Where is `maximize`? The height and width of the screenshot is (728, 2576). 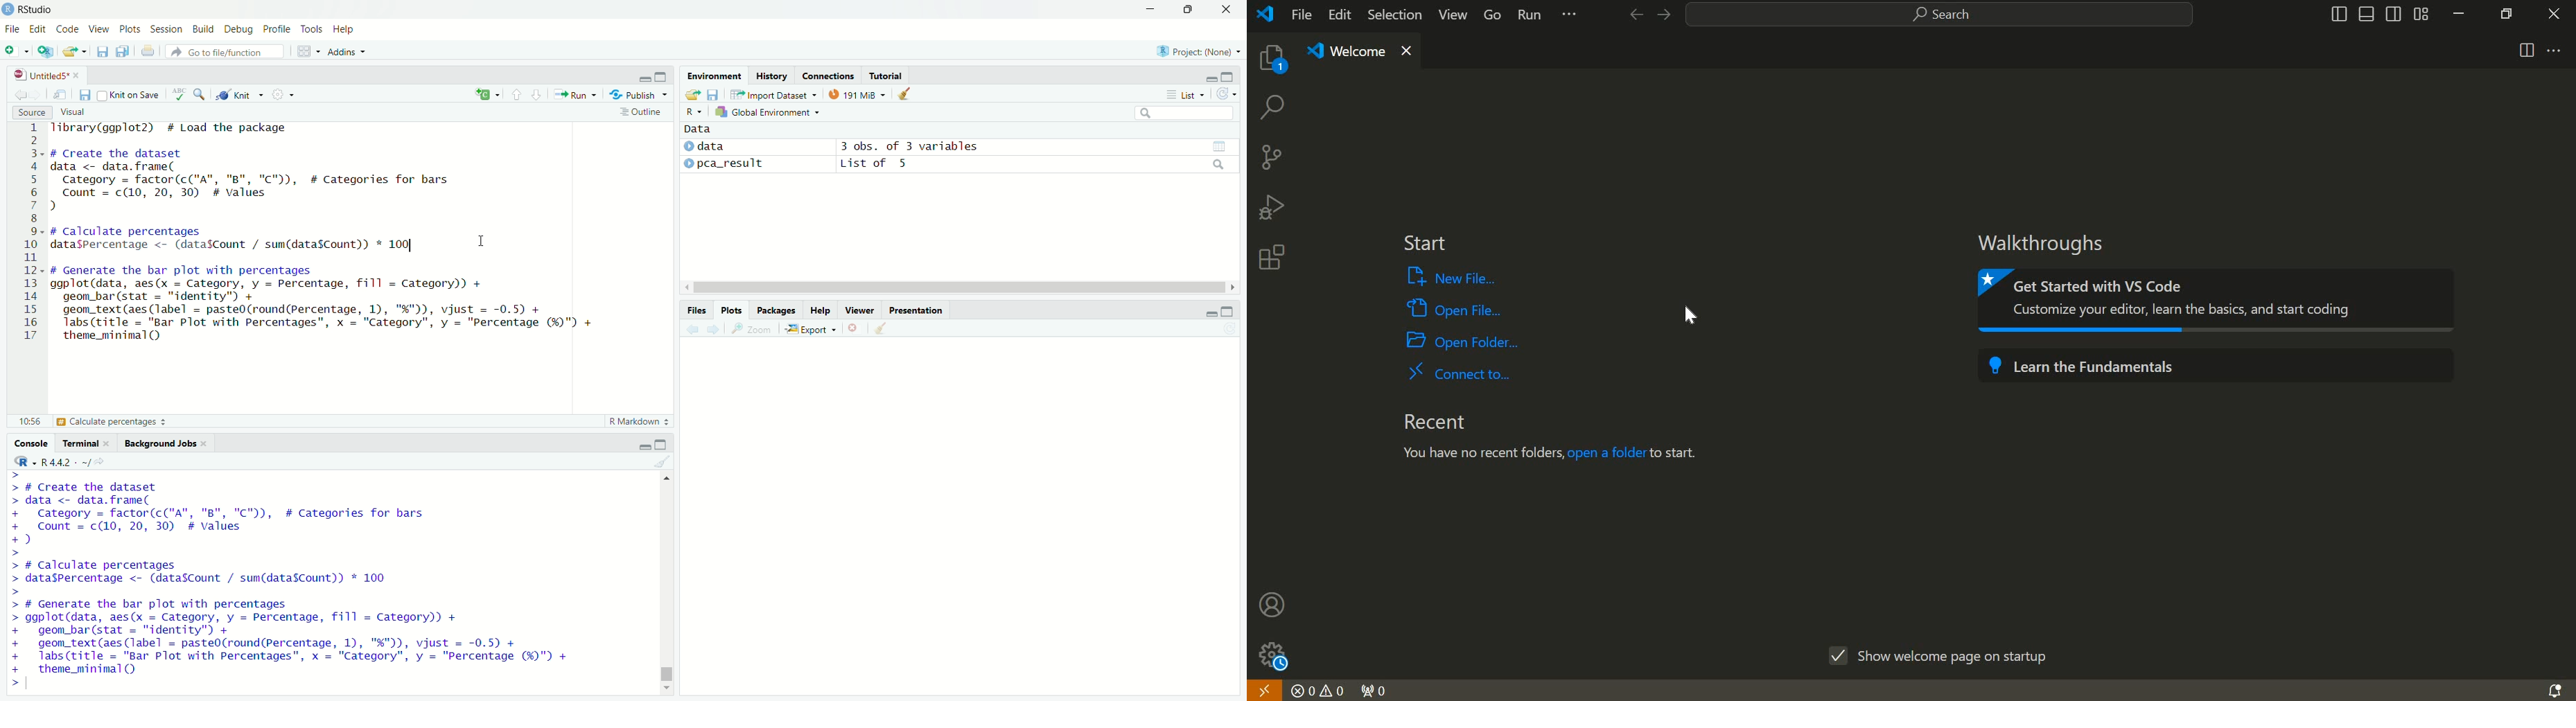
maximize is located at coordinates (1189, 10).